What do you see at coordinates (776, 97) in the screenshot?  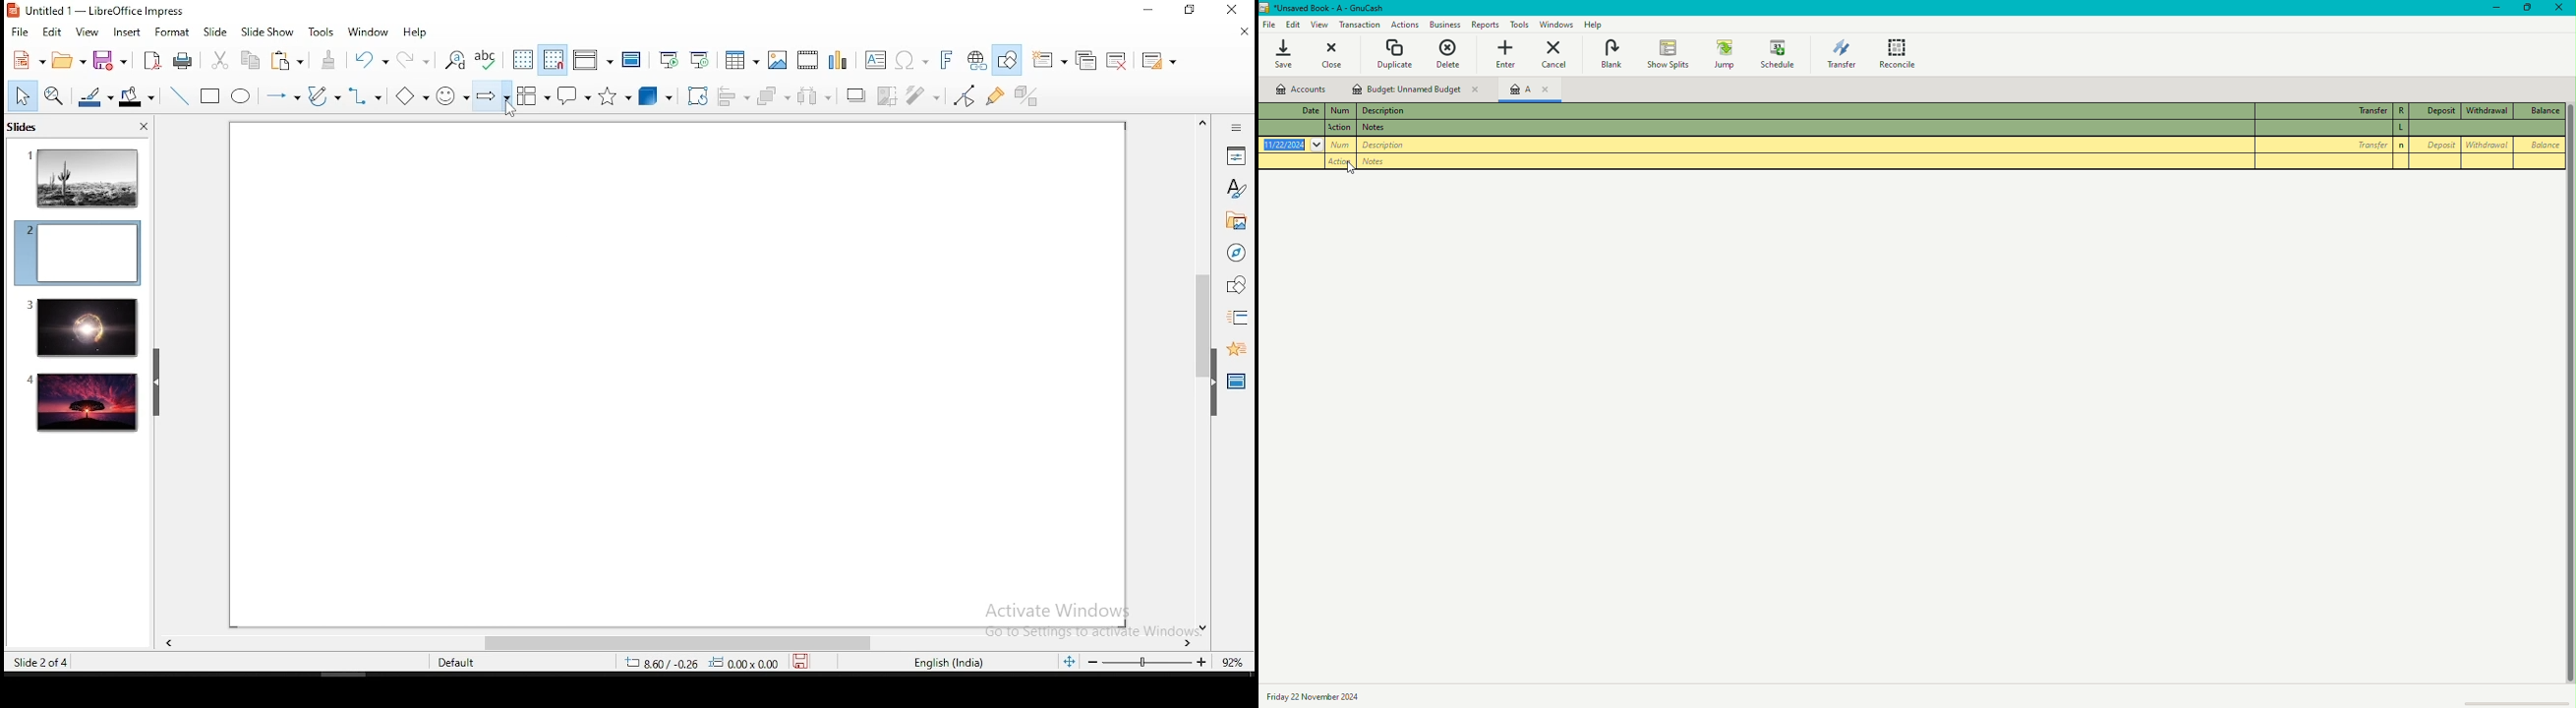 I see `arrange` at bounding box center [776, 97].